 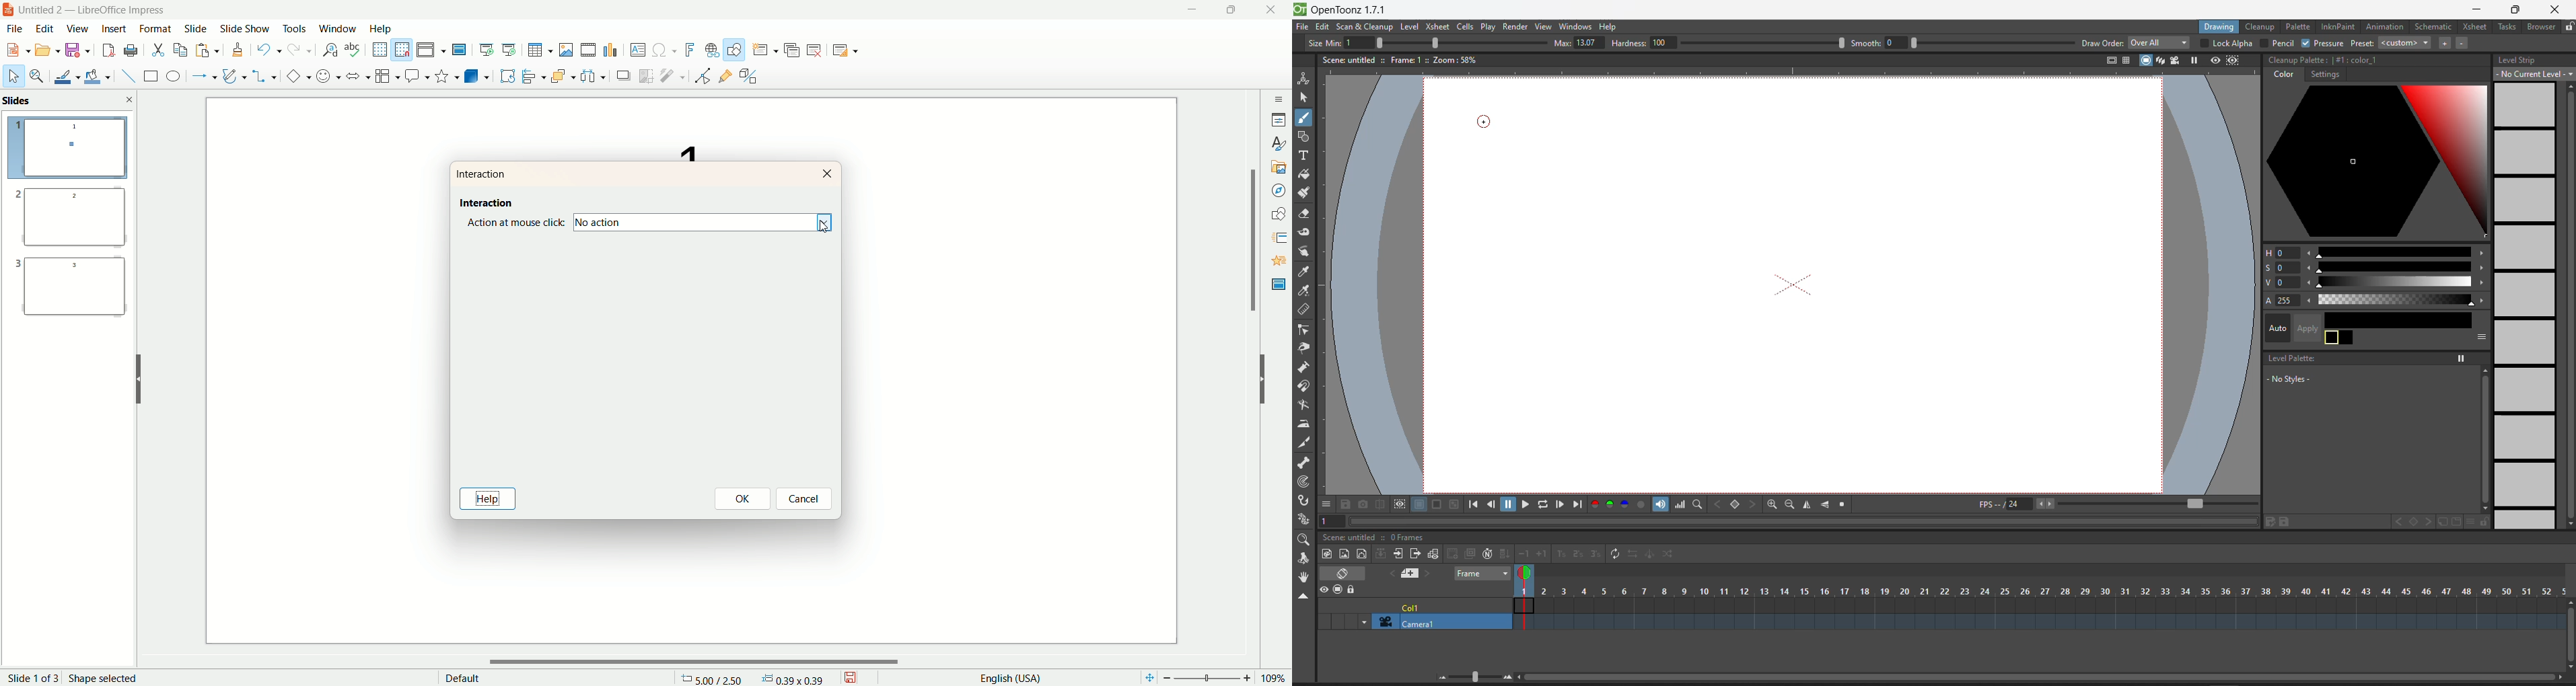 What do you see at coordinates (1277, 261) in the screenshot?
I see `animation` at bounding box center [1277, 261].